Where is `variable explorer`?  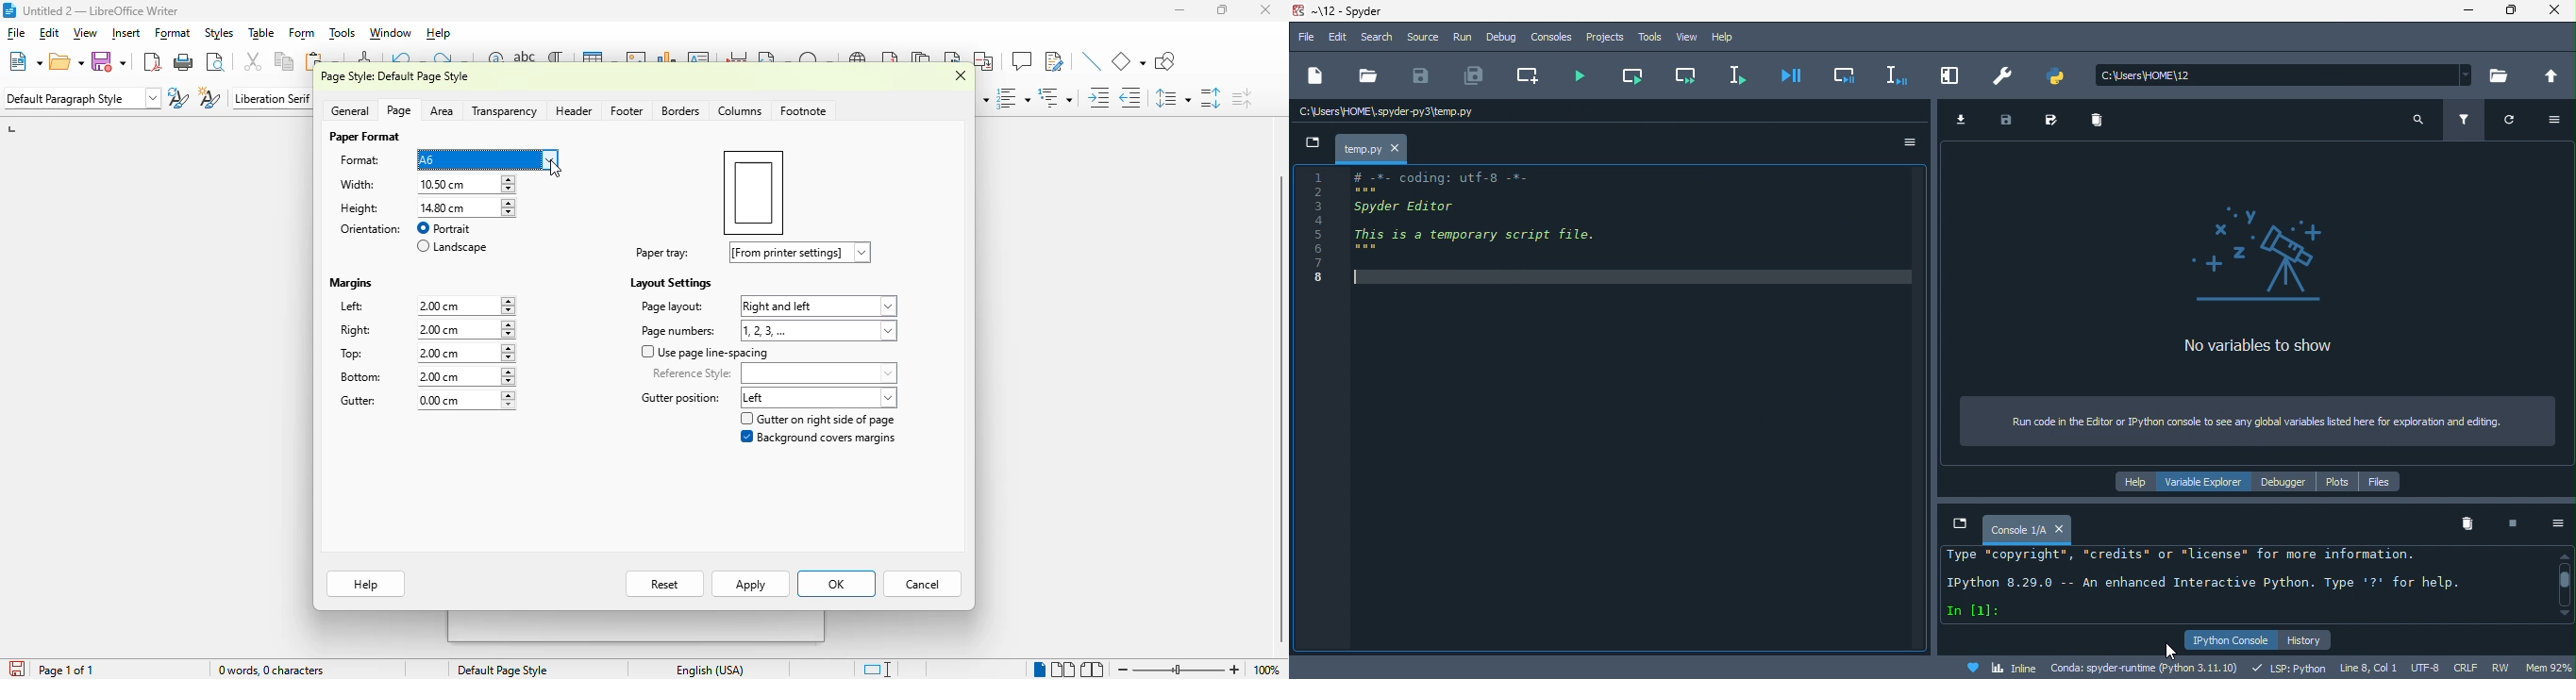 variable explorer is located at coordinates (2211, 482).